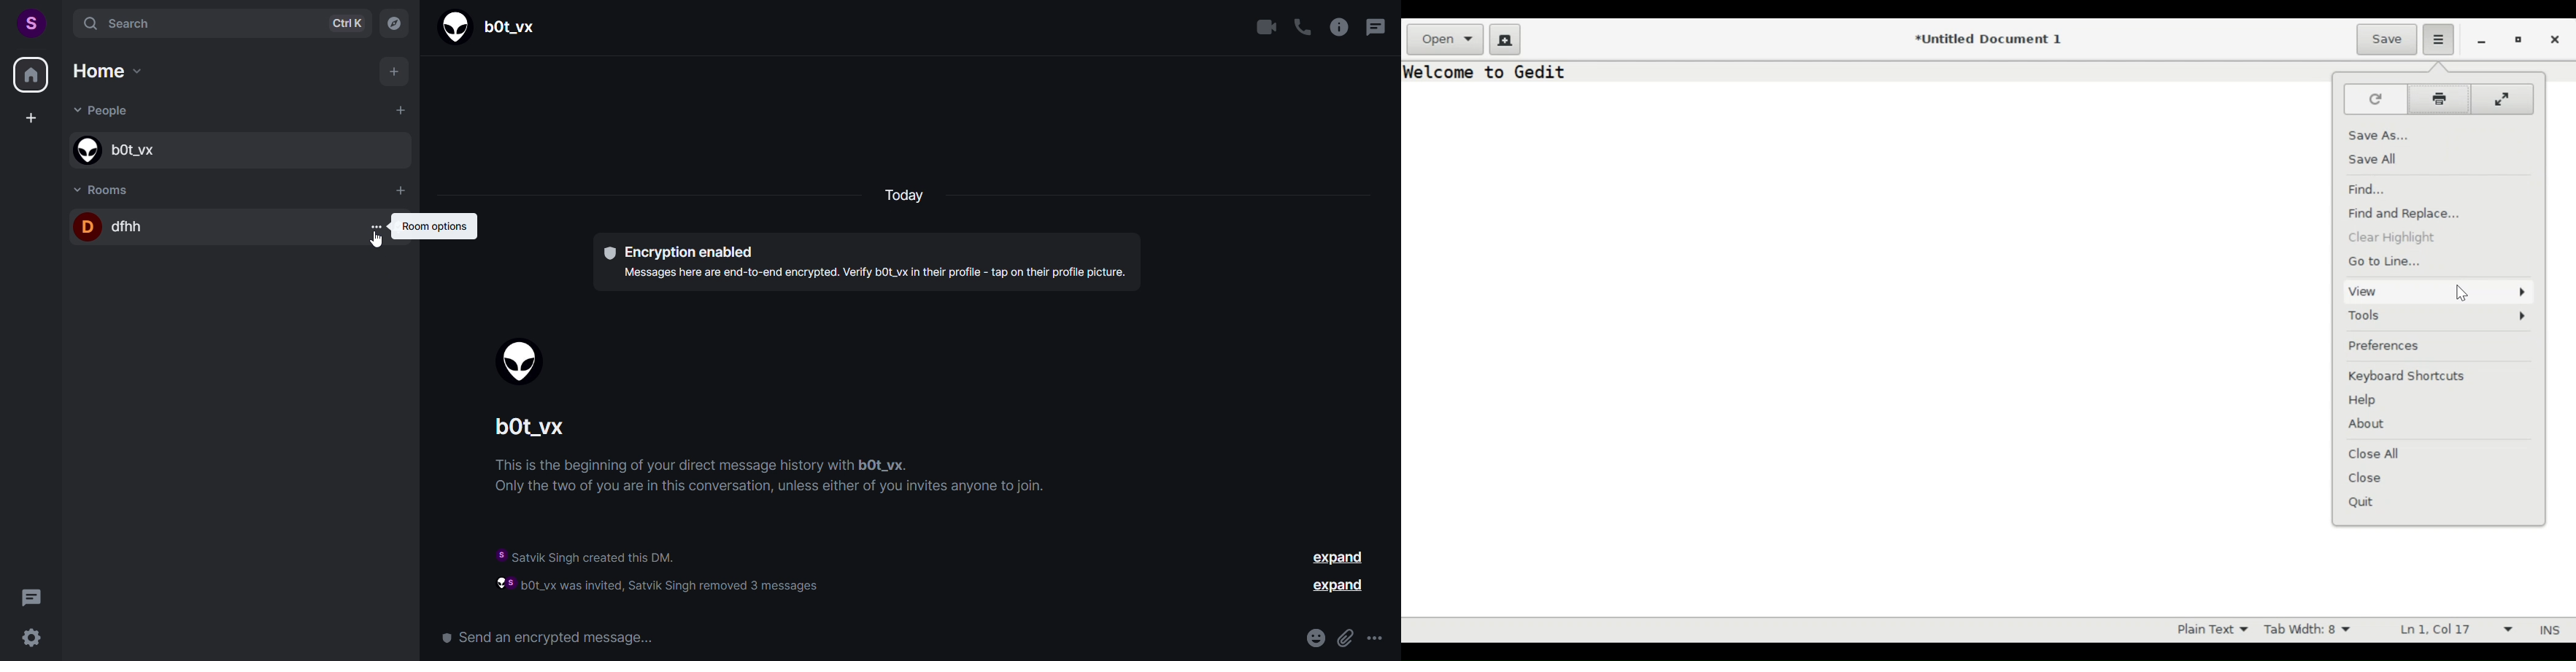  I want to click on cursor, so click(2466, 294).